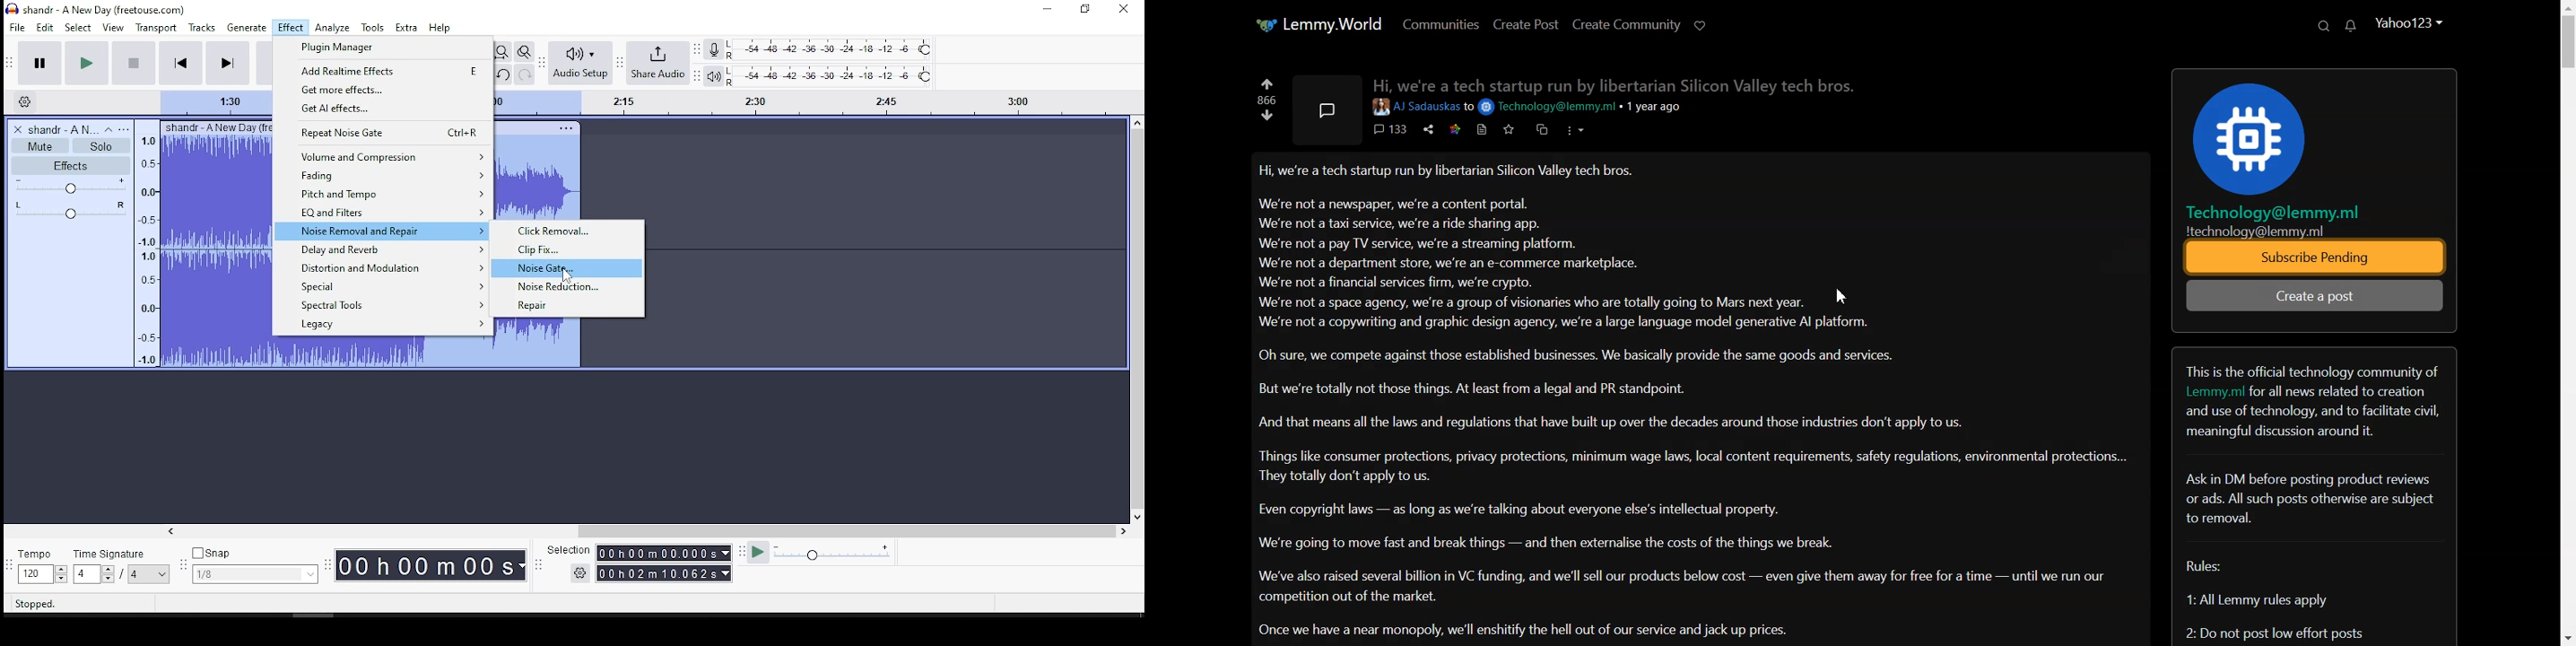  What do you see at coordinates (640, 563) in the screenshot?
I see `selections` at bounding box center [640, 563].